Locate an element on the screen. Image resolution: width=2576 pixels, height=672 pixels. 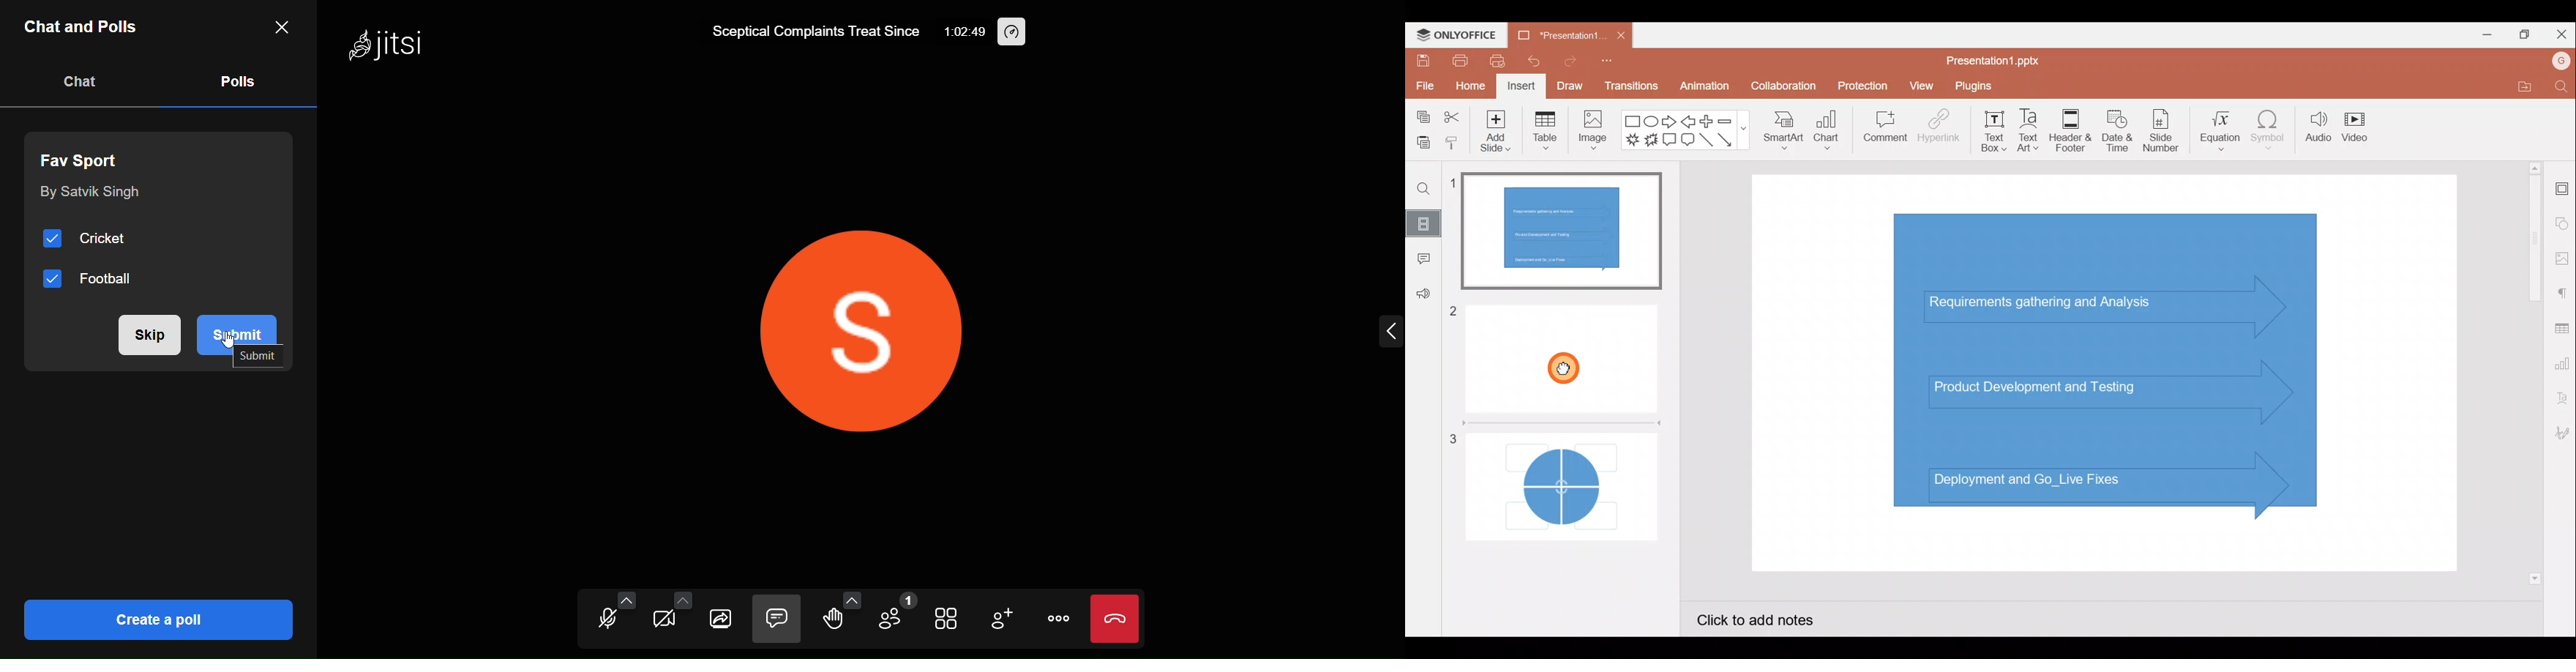
Slide 3 is located at coordinates (1556, 480).